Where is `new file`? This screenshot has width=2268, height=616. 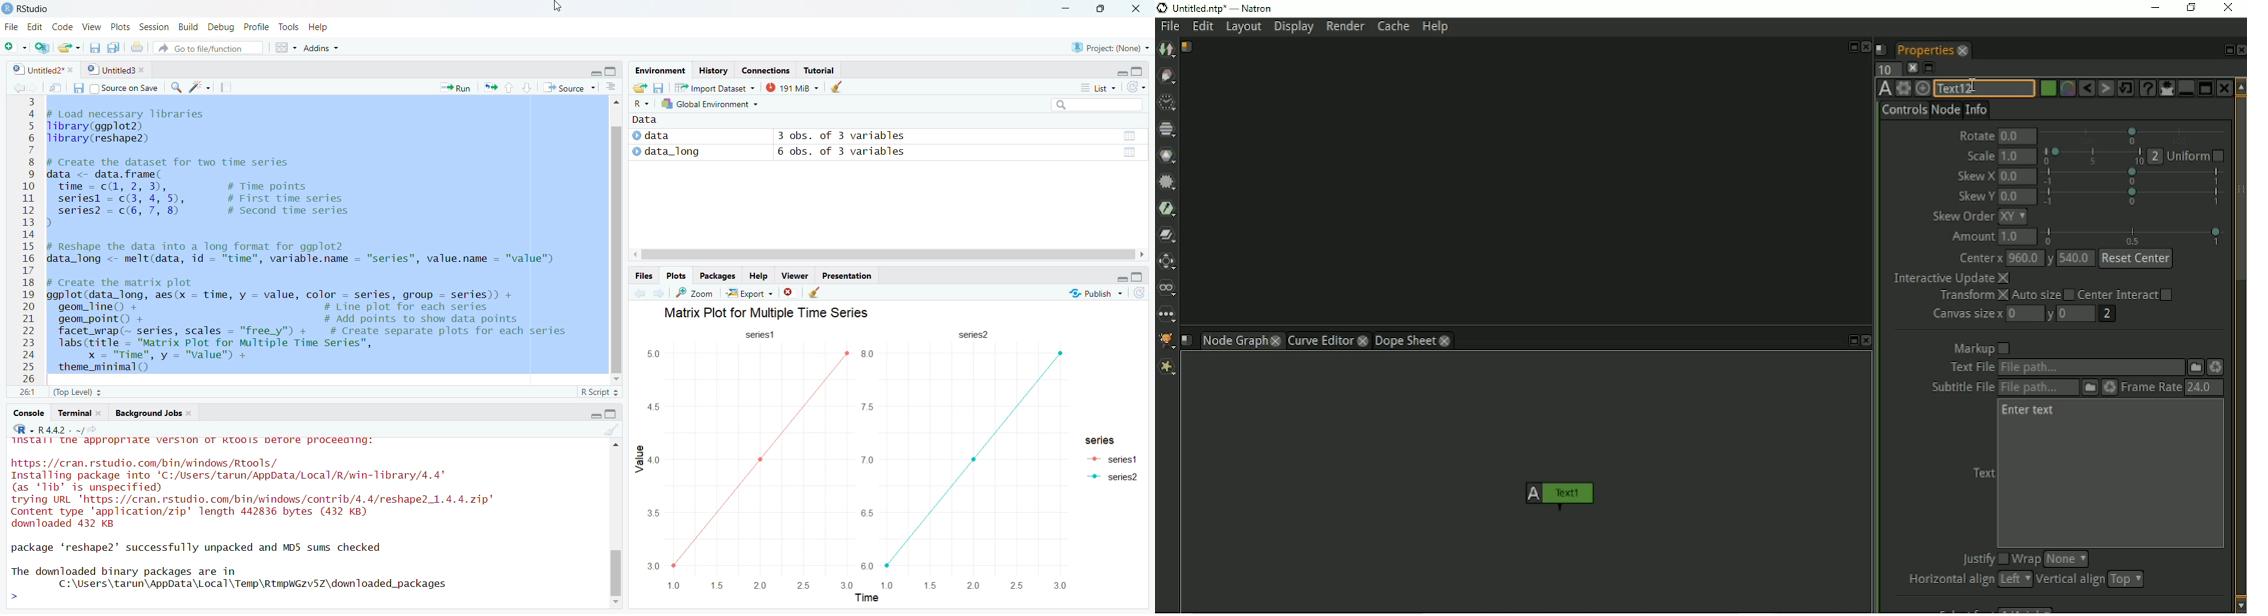 new file is located at coordinates (16, 48).